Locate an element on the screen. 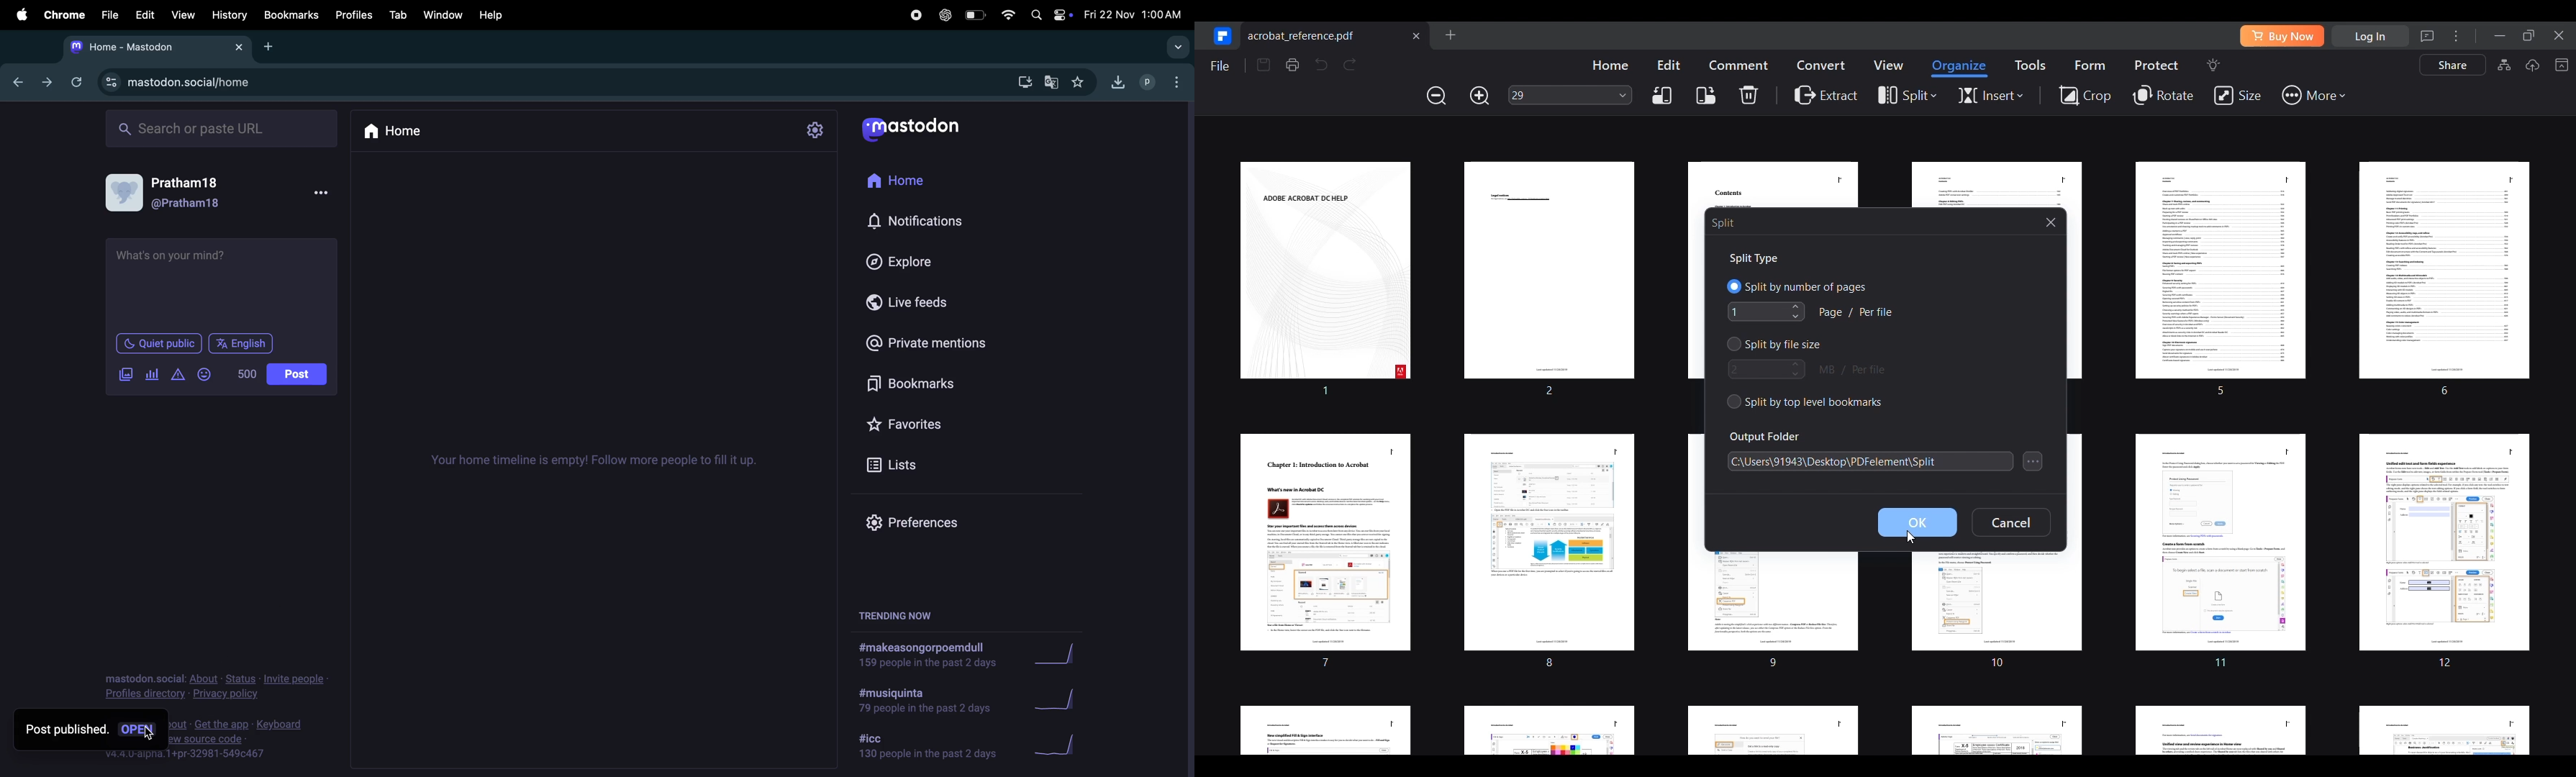  content warning is located at coordinates (177, 376).